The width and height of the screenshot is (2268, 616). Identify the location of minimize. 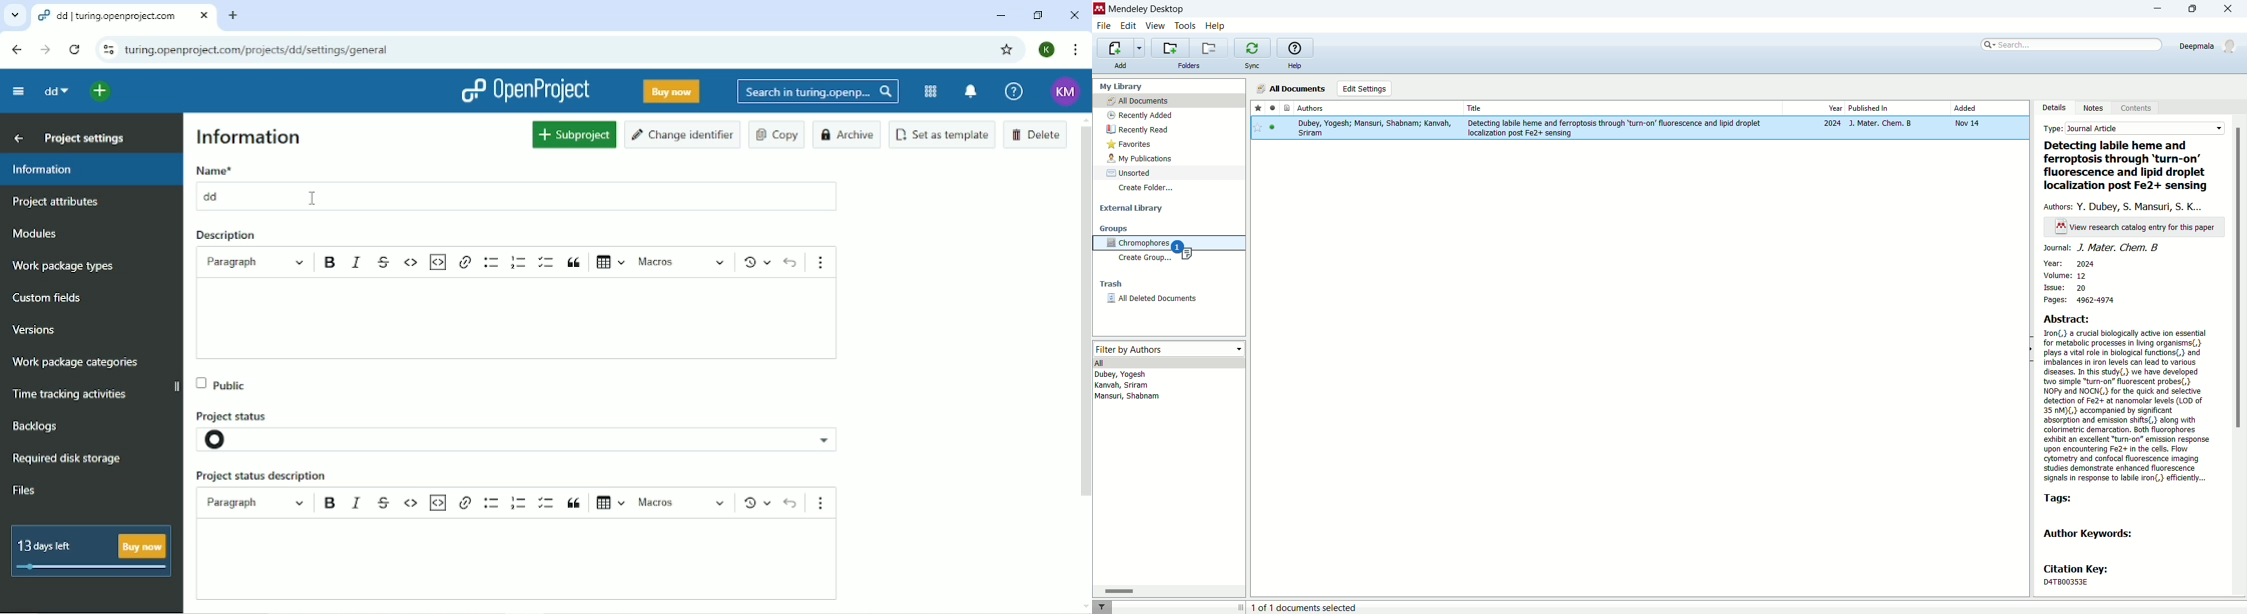
(2155, 10).